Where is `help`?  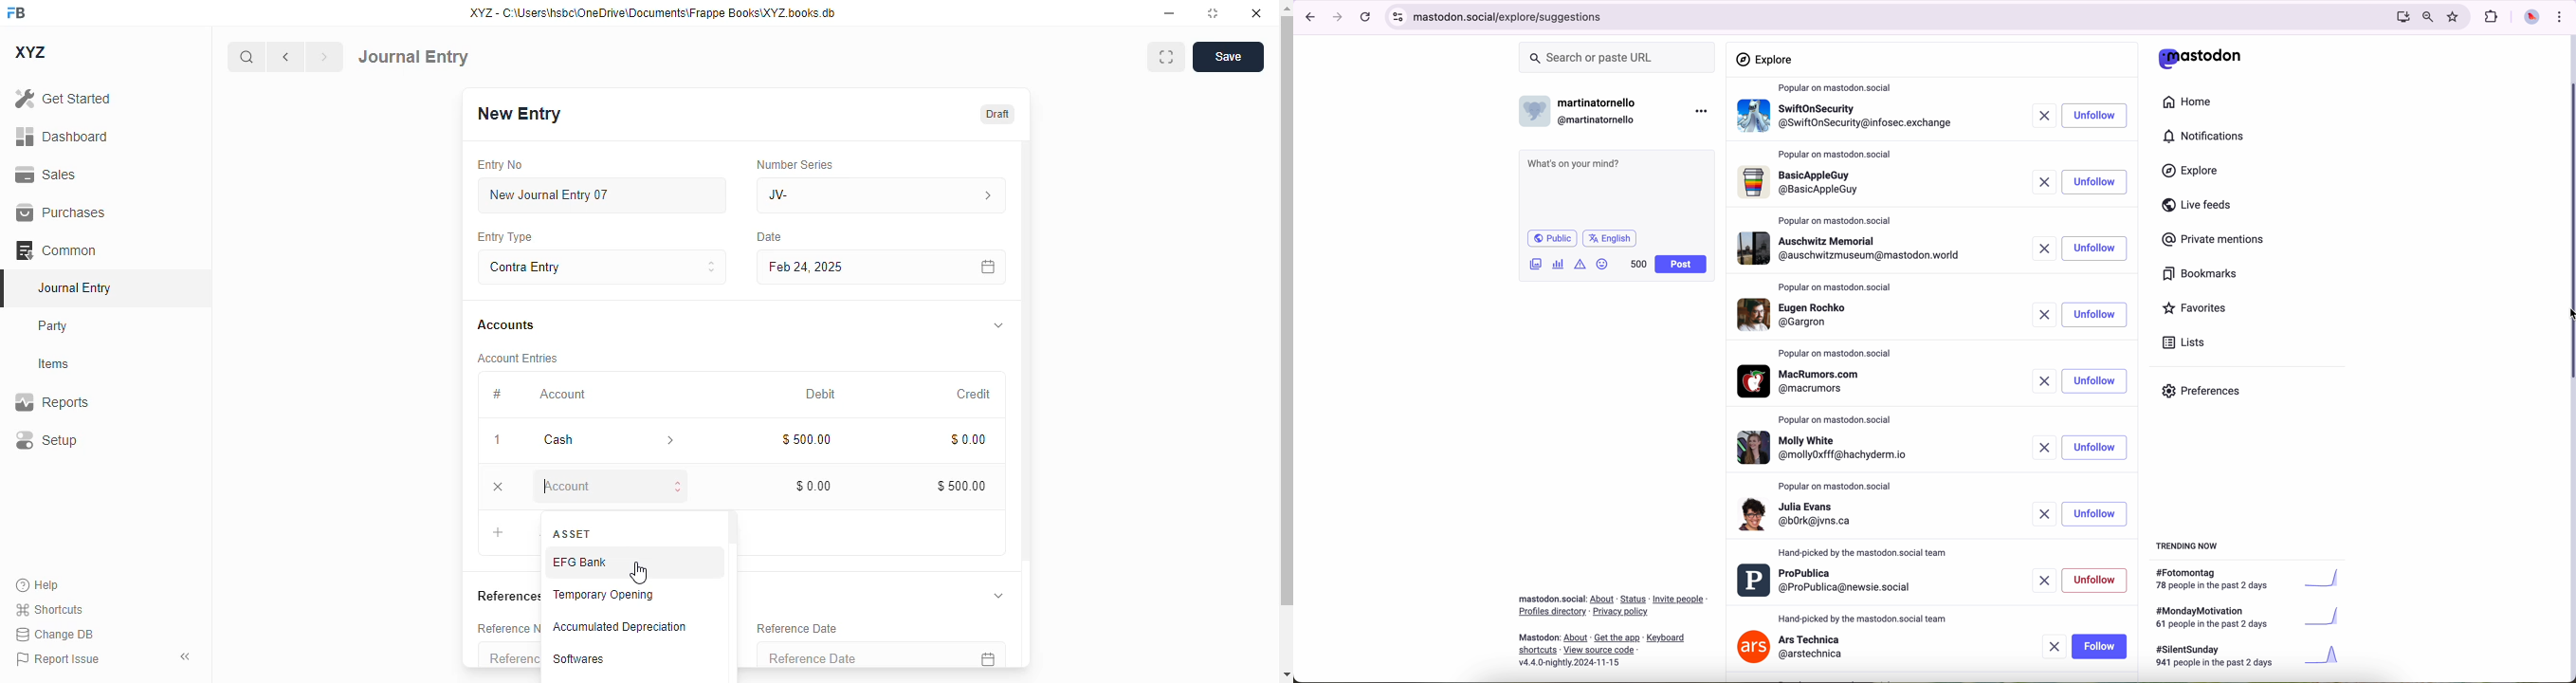 help is located at coordinates (38, 585).